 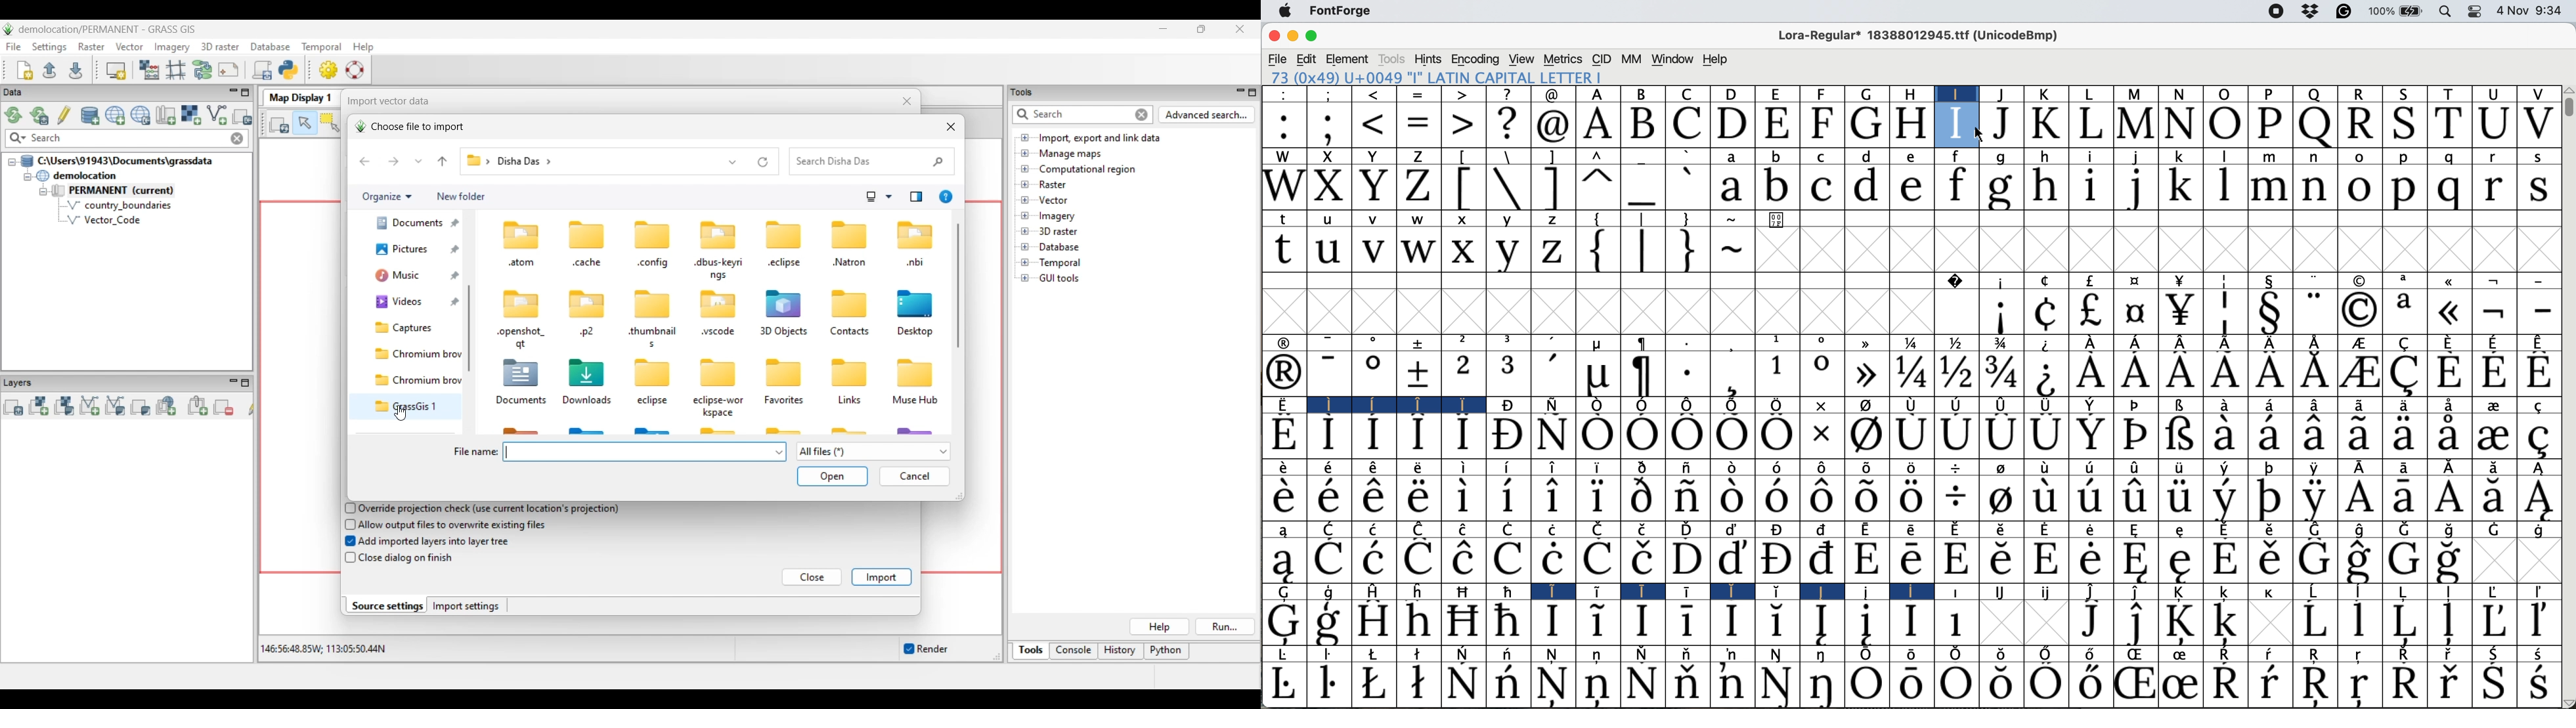 I want to click on R, so click(x=2361, y=94).